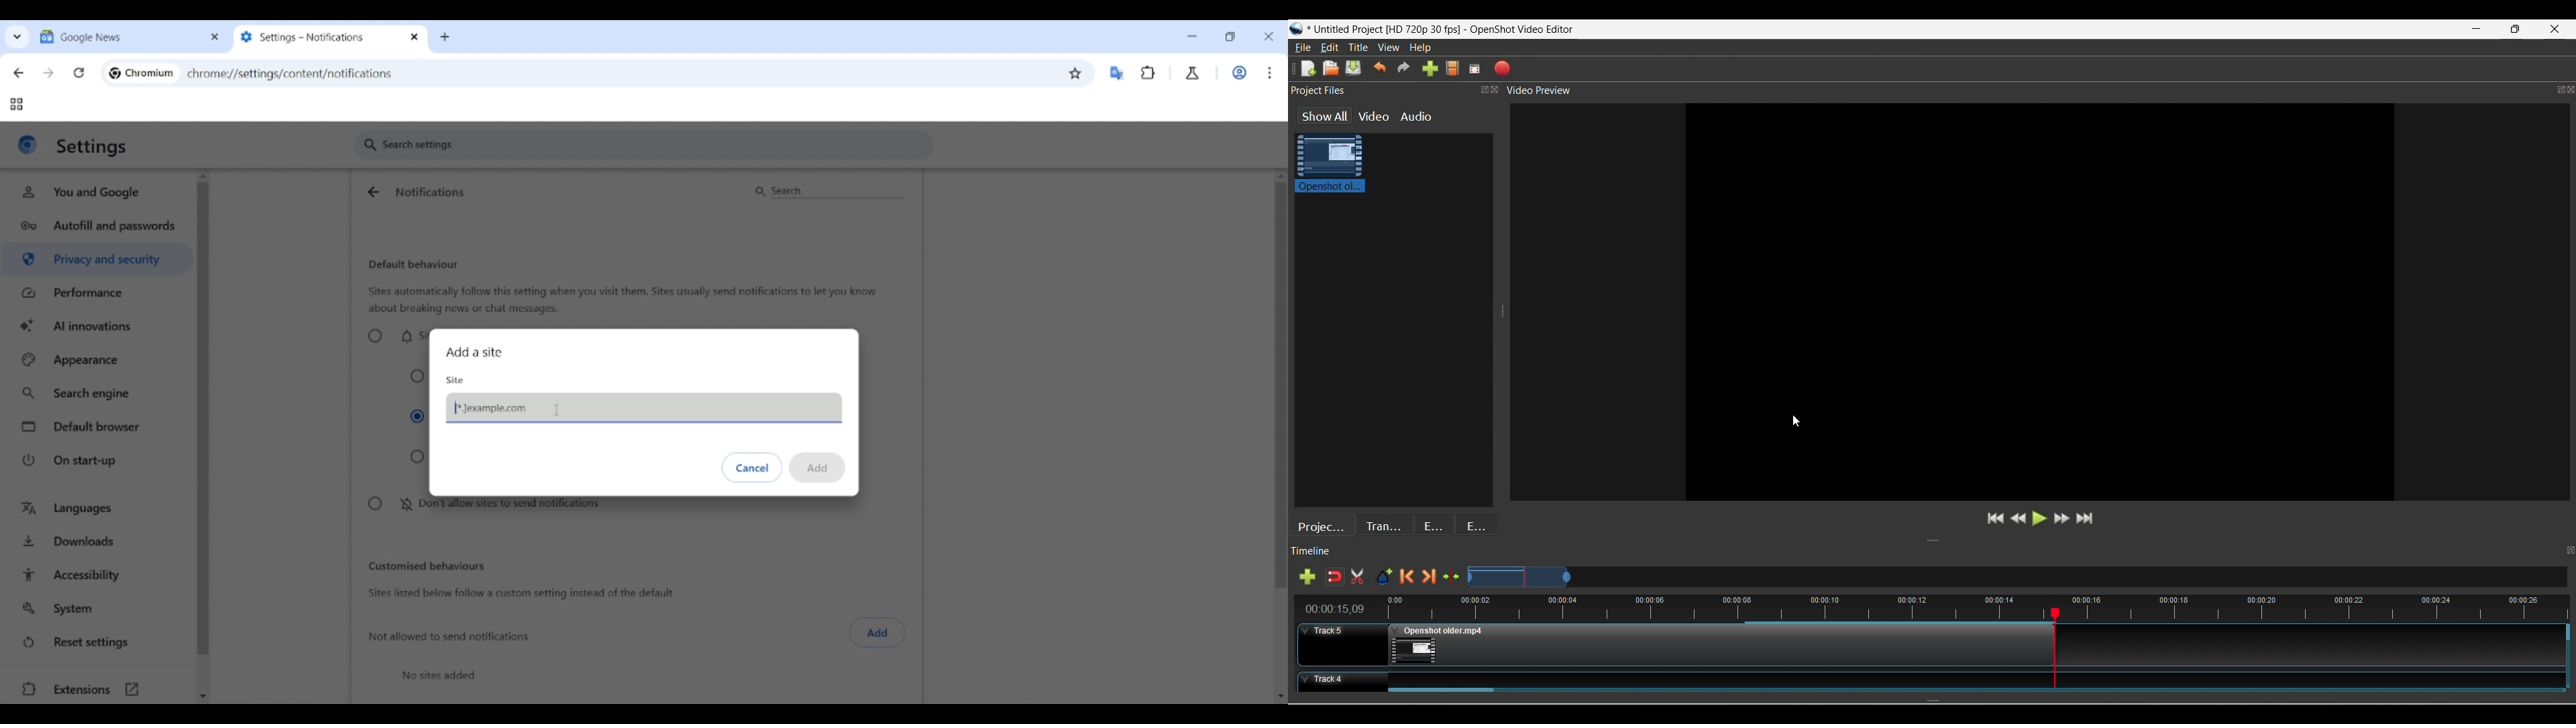  What do you see at coordinates (1395, 90) in the screenshot?
I see `Project Files Panel` at bounding box center [1395, 90].